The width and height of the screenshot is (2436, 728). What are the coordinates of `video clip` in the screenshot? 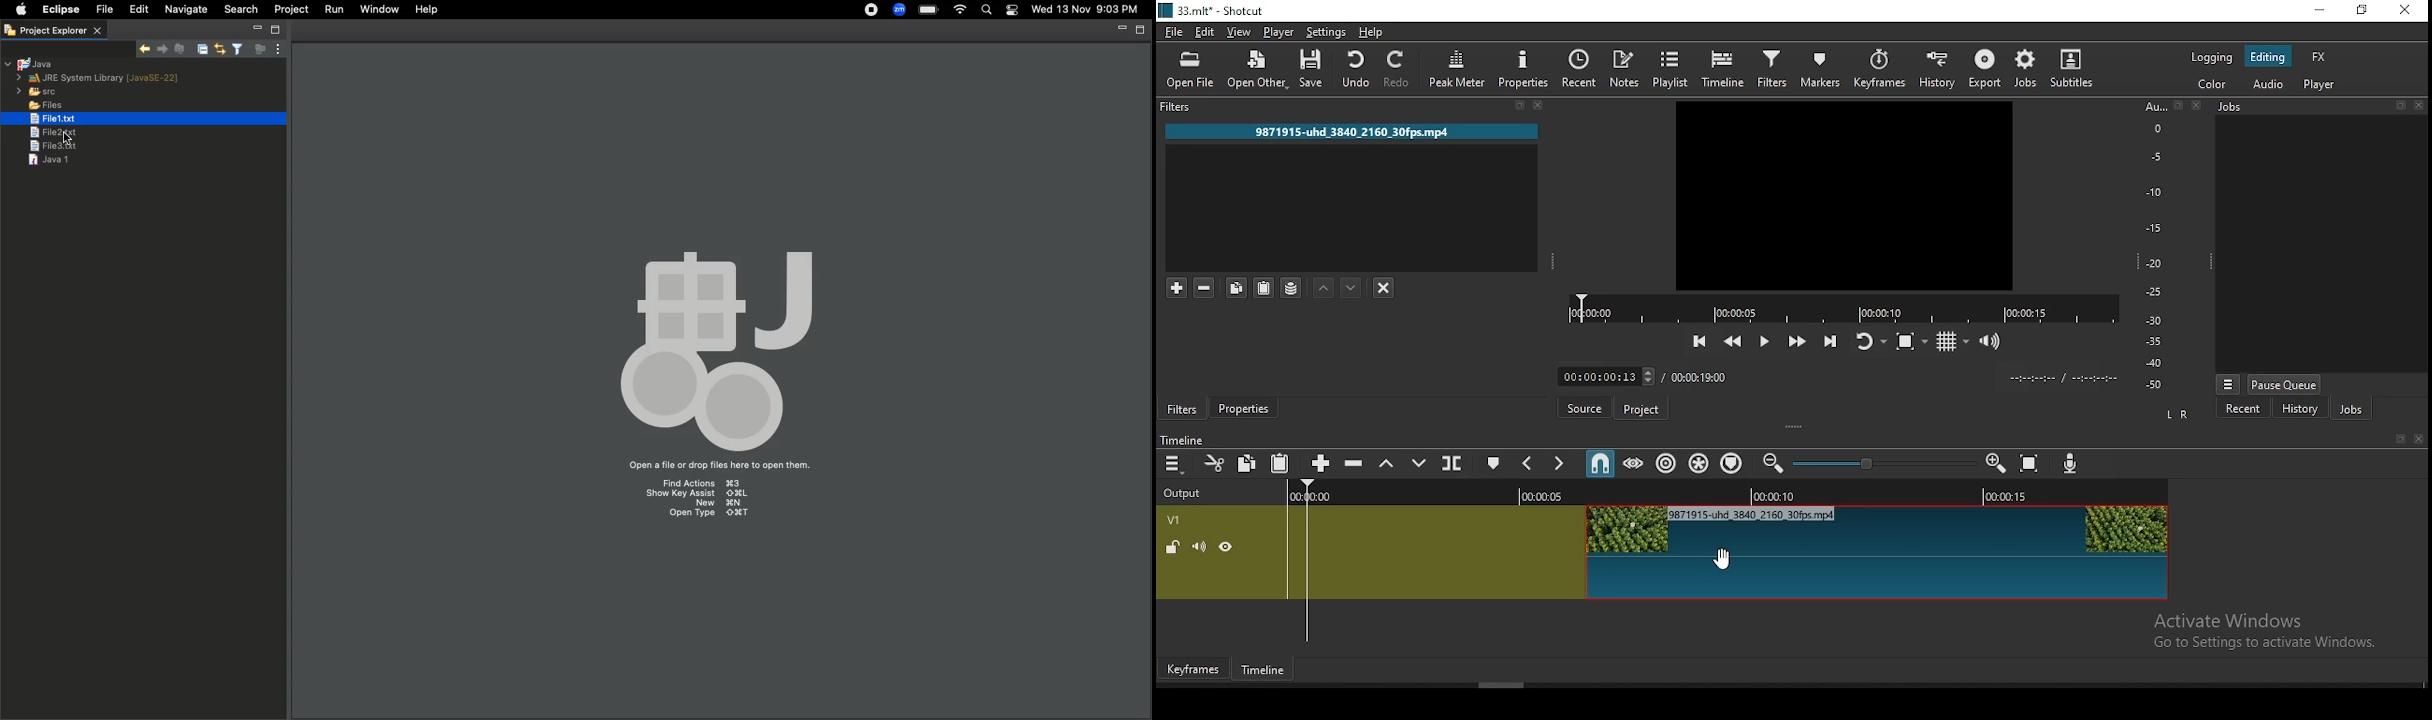 It's located at (1877, 544).